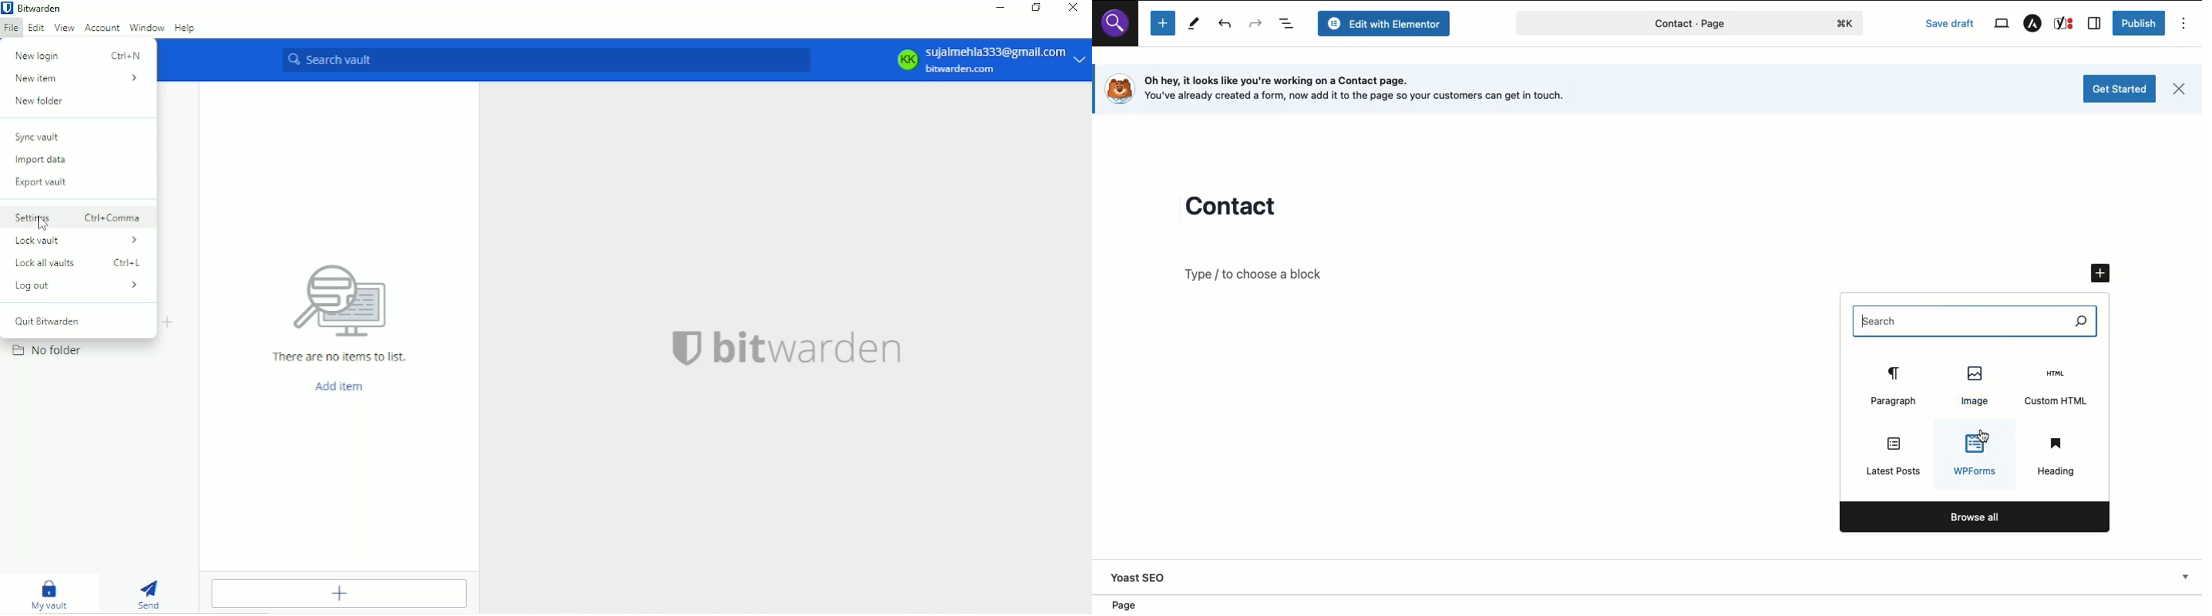 The image size is (2212, 616). I want to click on Add item, so click(340, 594).